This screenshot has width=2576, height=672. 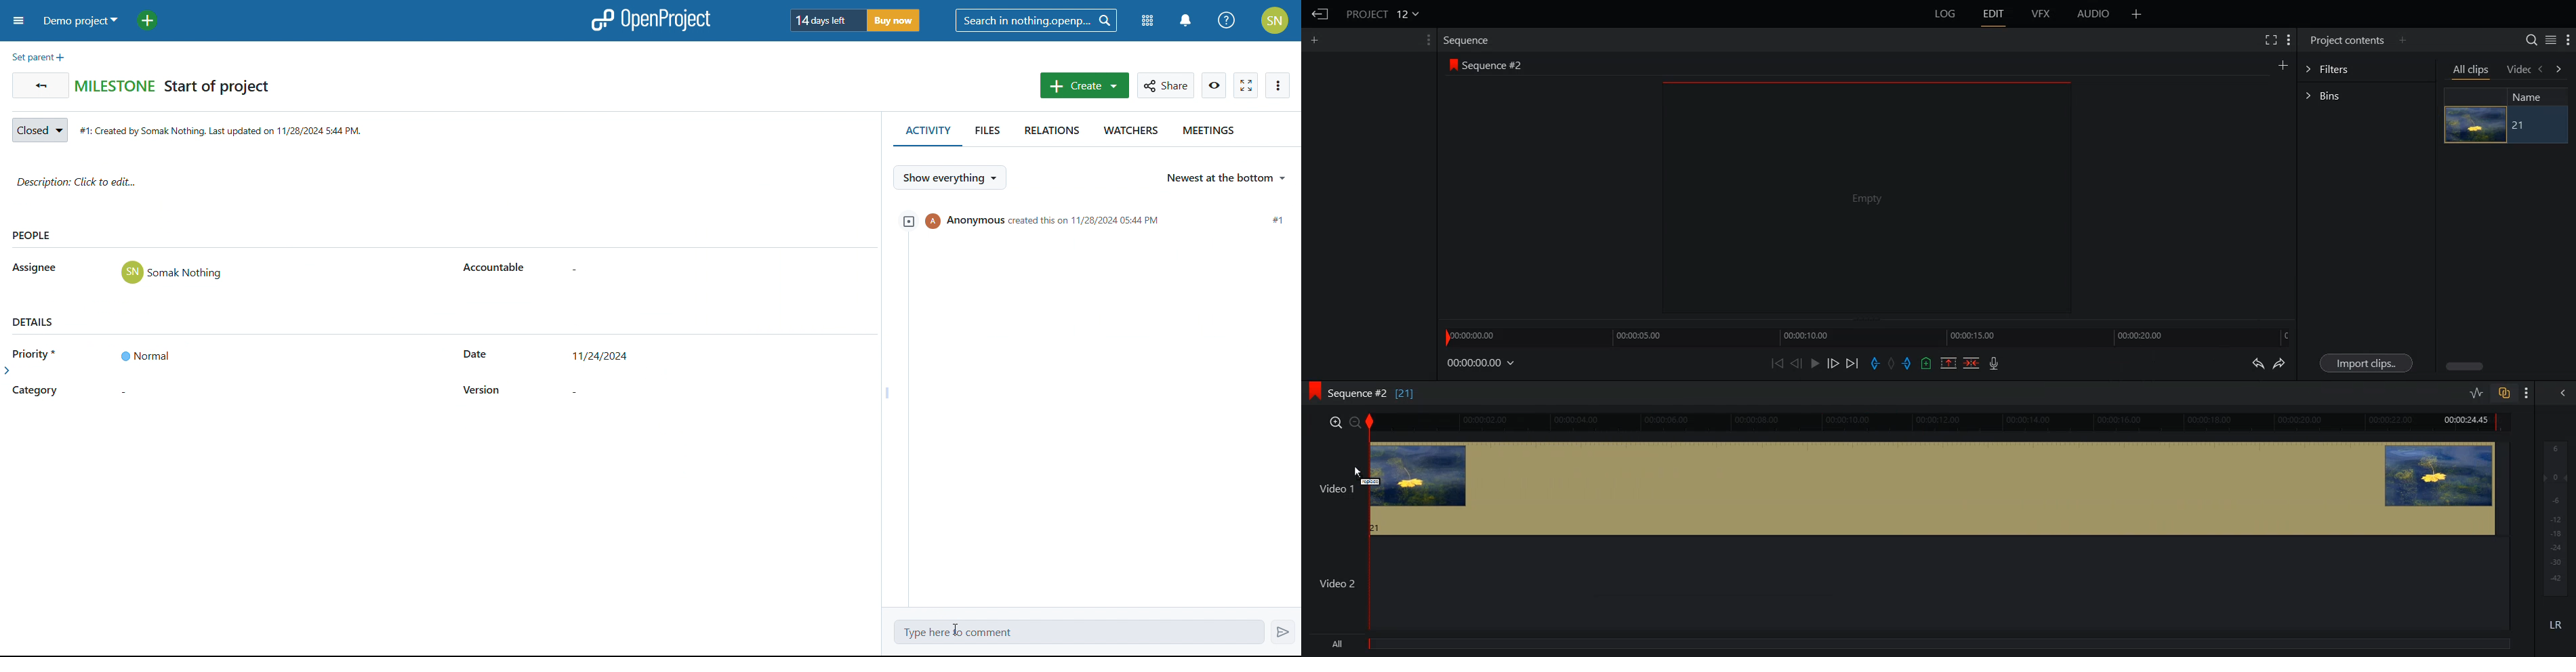 I want to click on Move Forward, so click(x=1852, y=363).